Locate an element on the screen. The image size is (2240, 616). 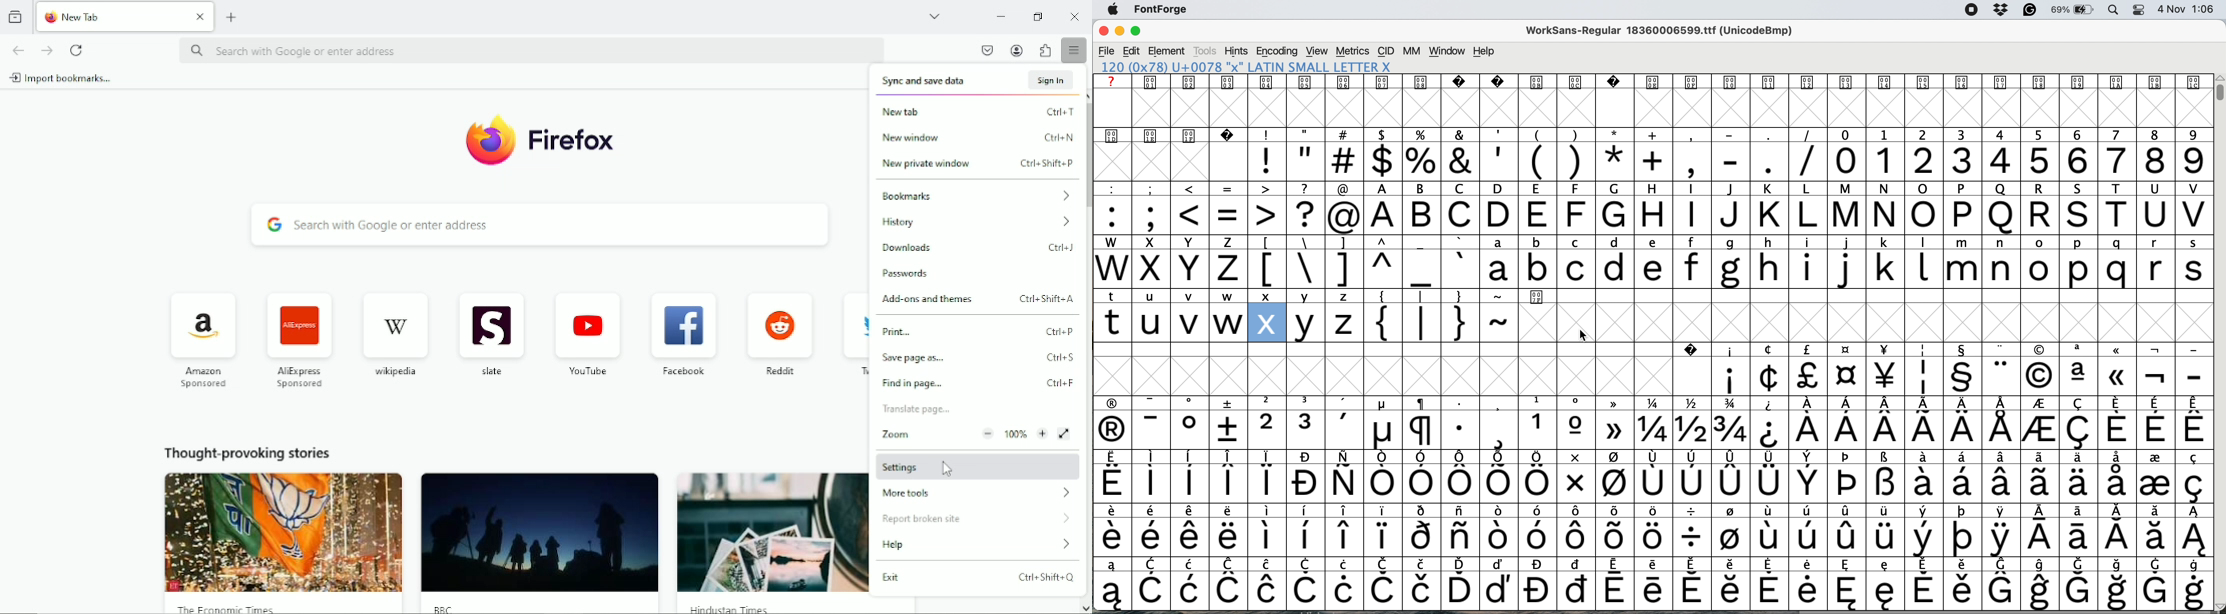
new window is located at coordinates (946, 137).